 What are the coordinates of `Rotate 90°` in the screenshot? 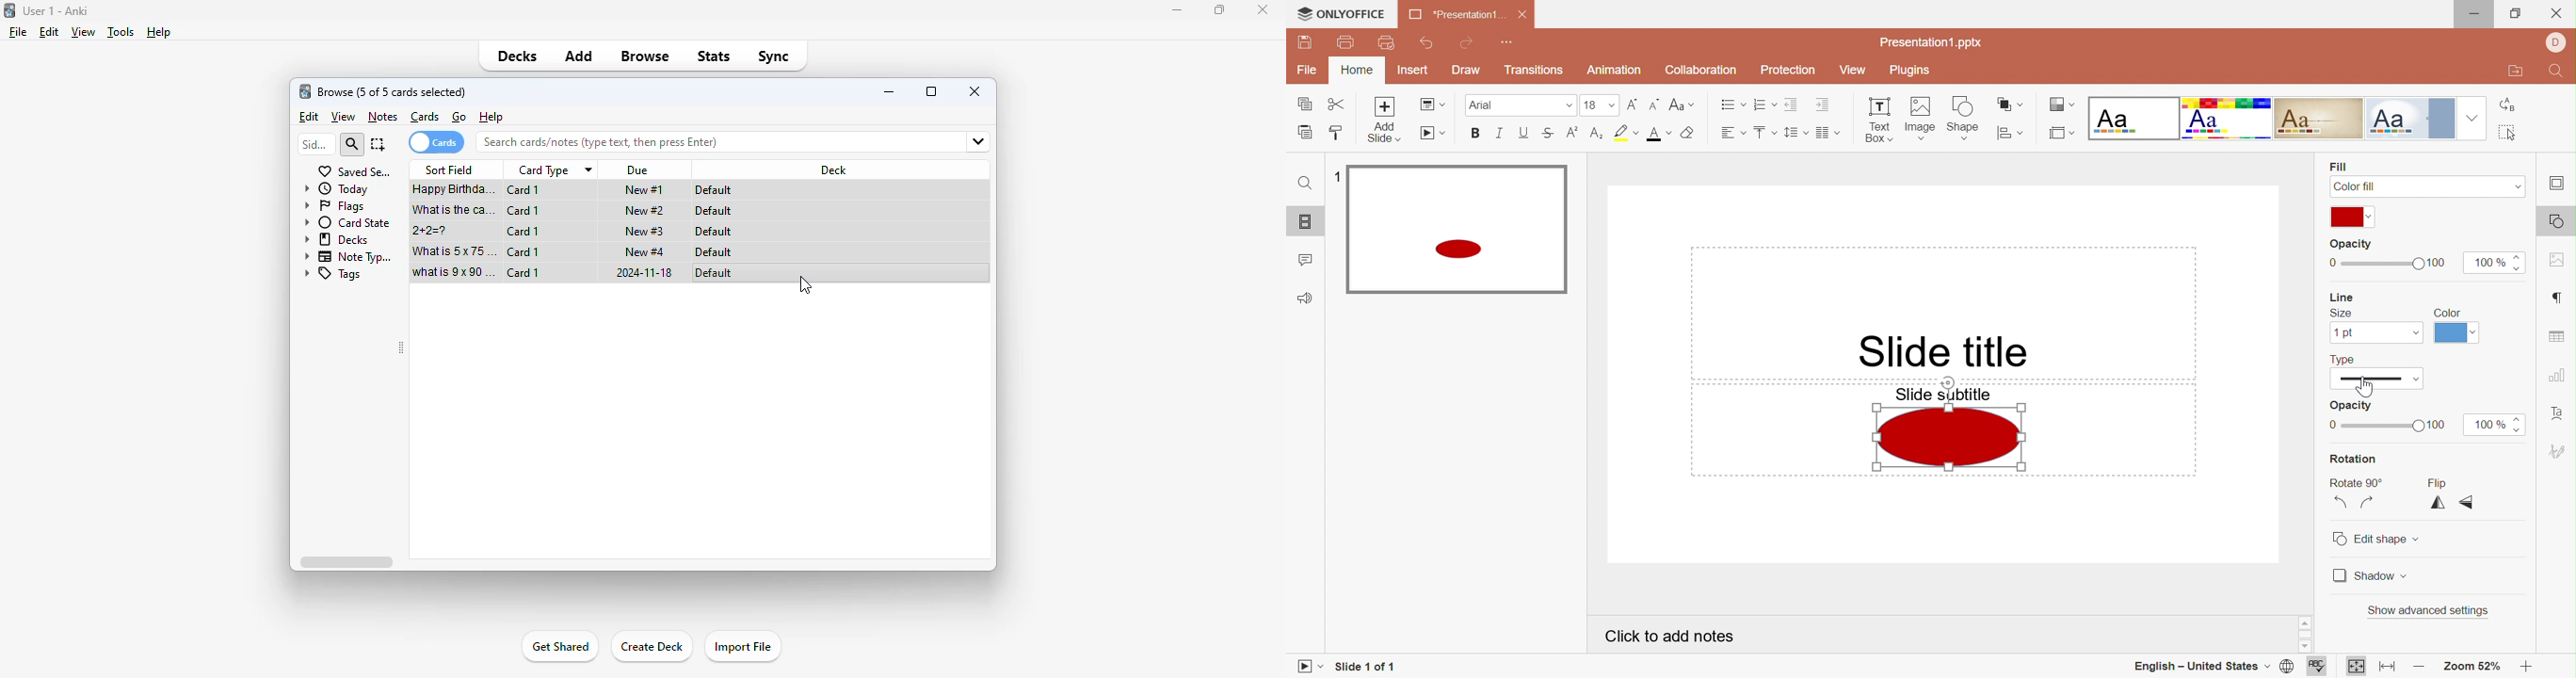 It's located at (2356, 482).